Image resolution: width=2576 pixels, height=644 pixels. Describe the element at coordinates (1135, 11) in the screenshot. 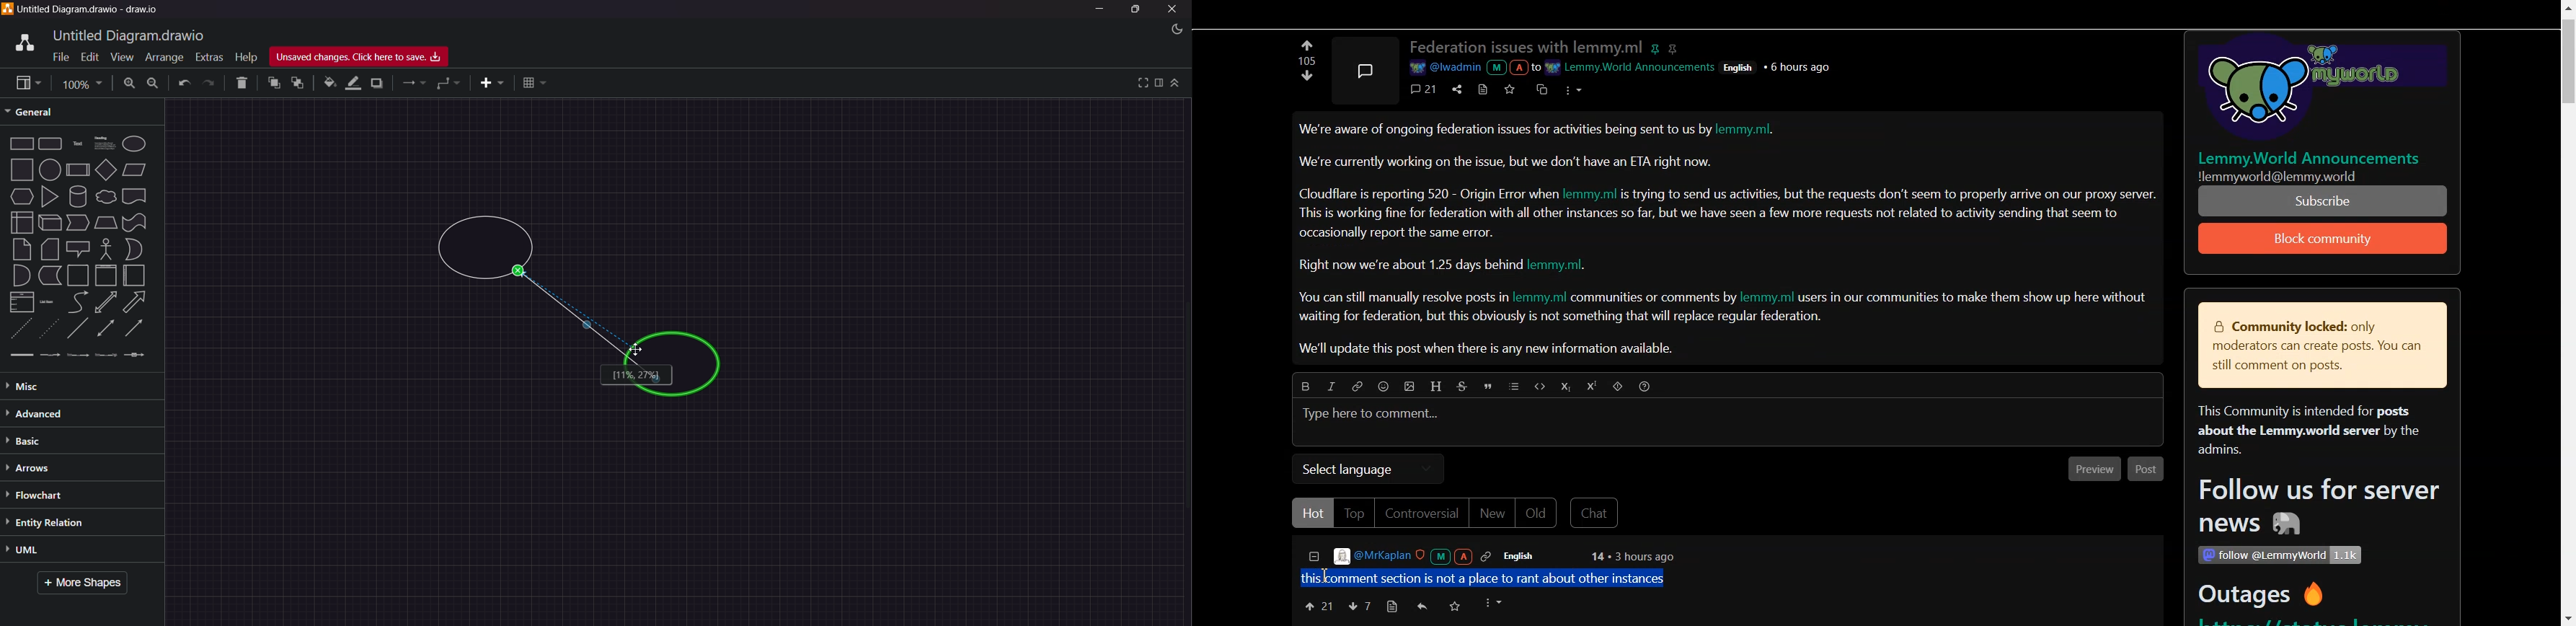

I see `Maximize` at that location.